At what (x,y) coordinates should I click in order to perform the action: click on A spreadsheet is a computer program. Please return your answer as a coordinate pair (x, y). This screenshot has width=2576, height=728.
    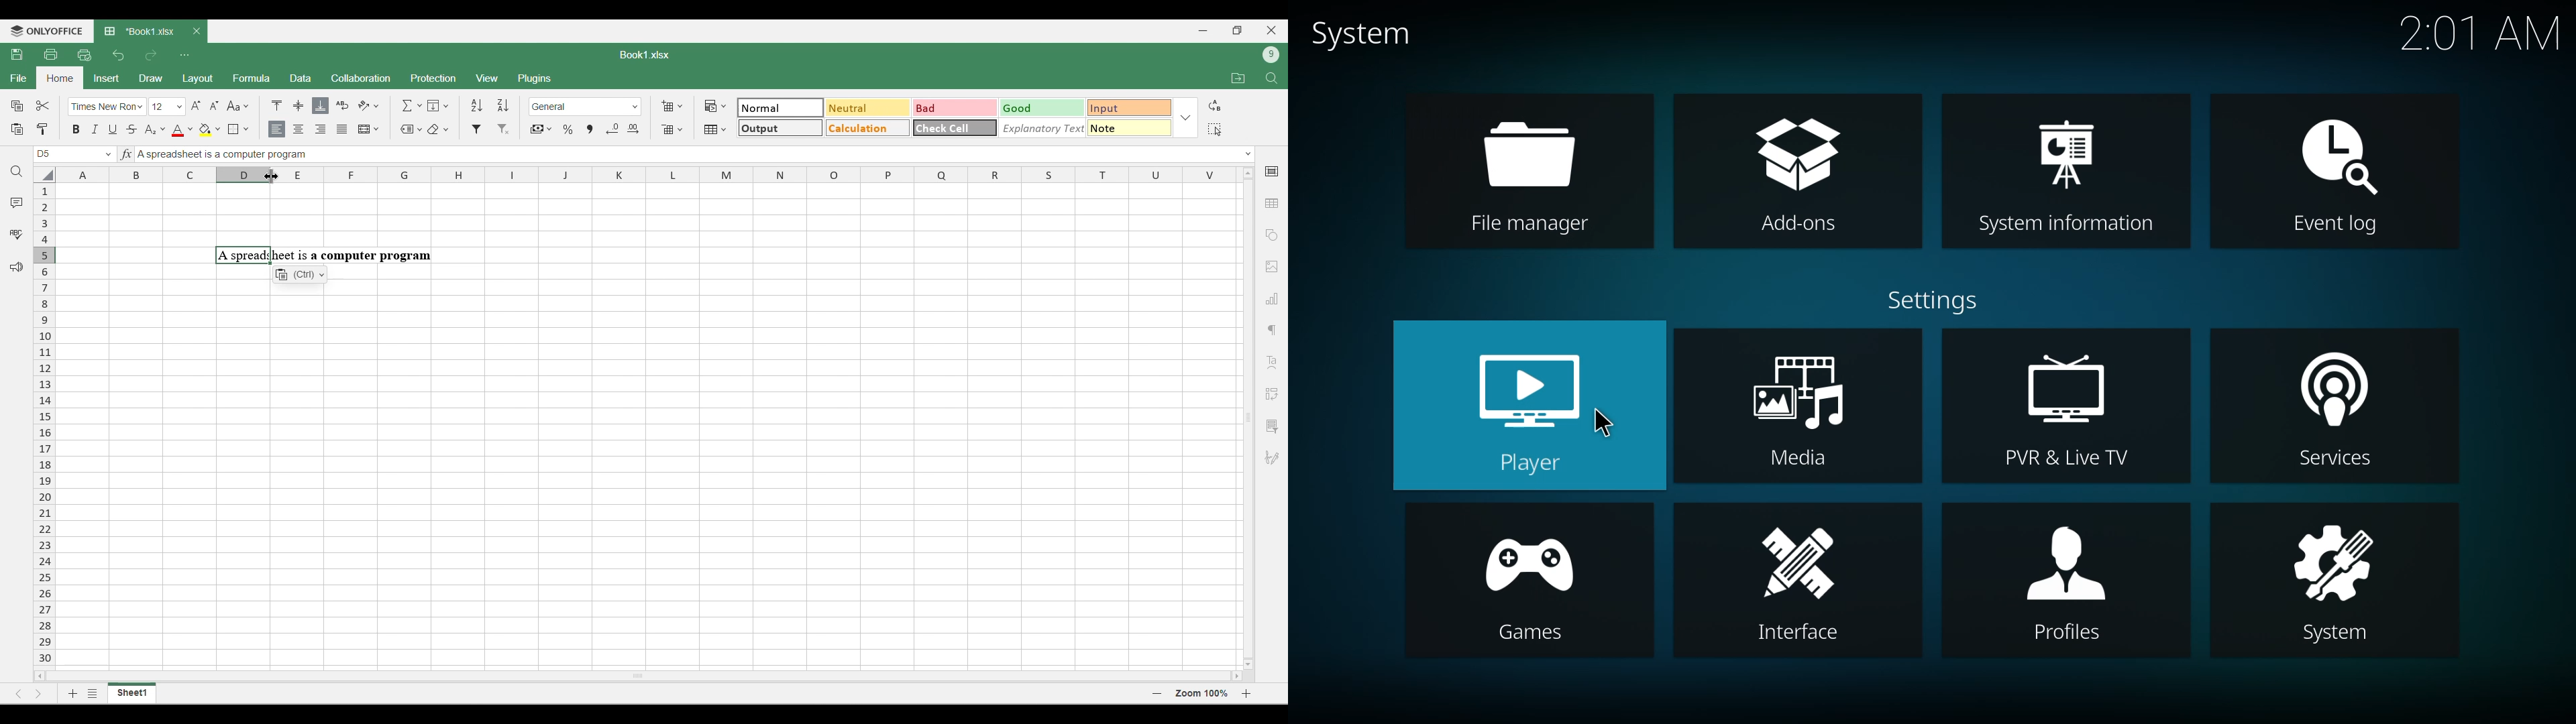
    Looking at the image, I should click on (311, 155).